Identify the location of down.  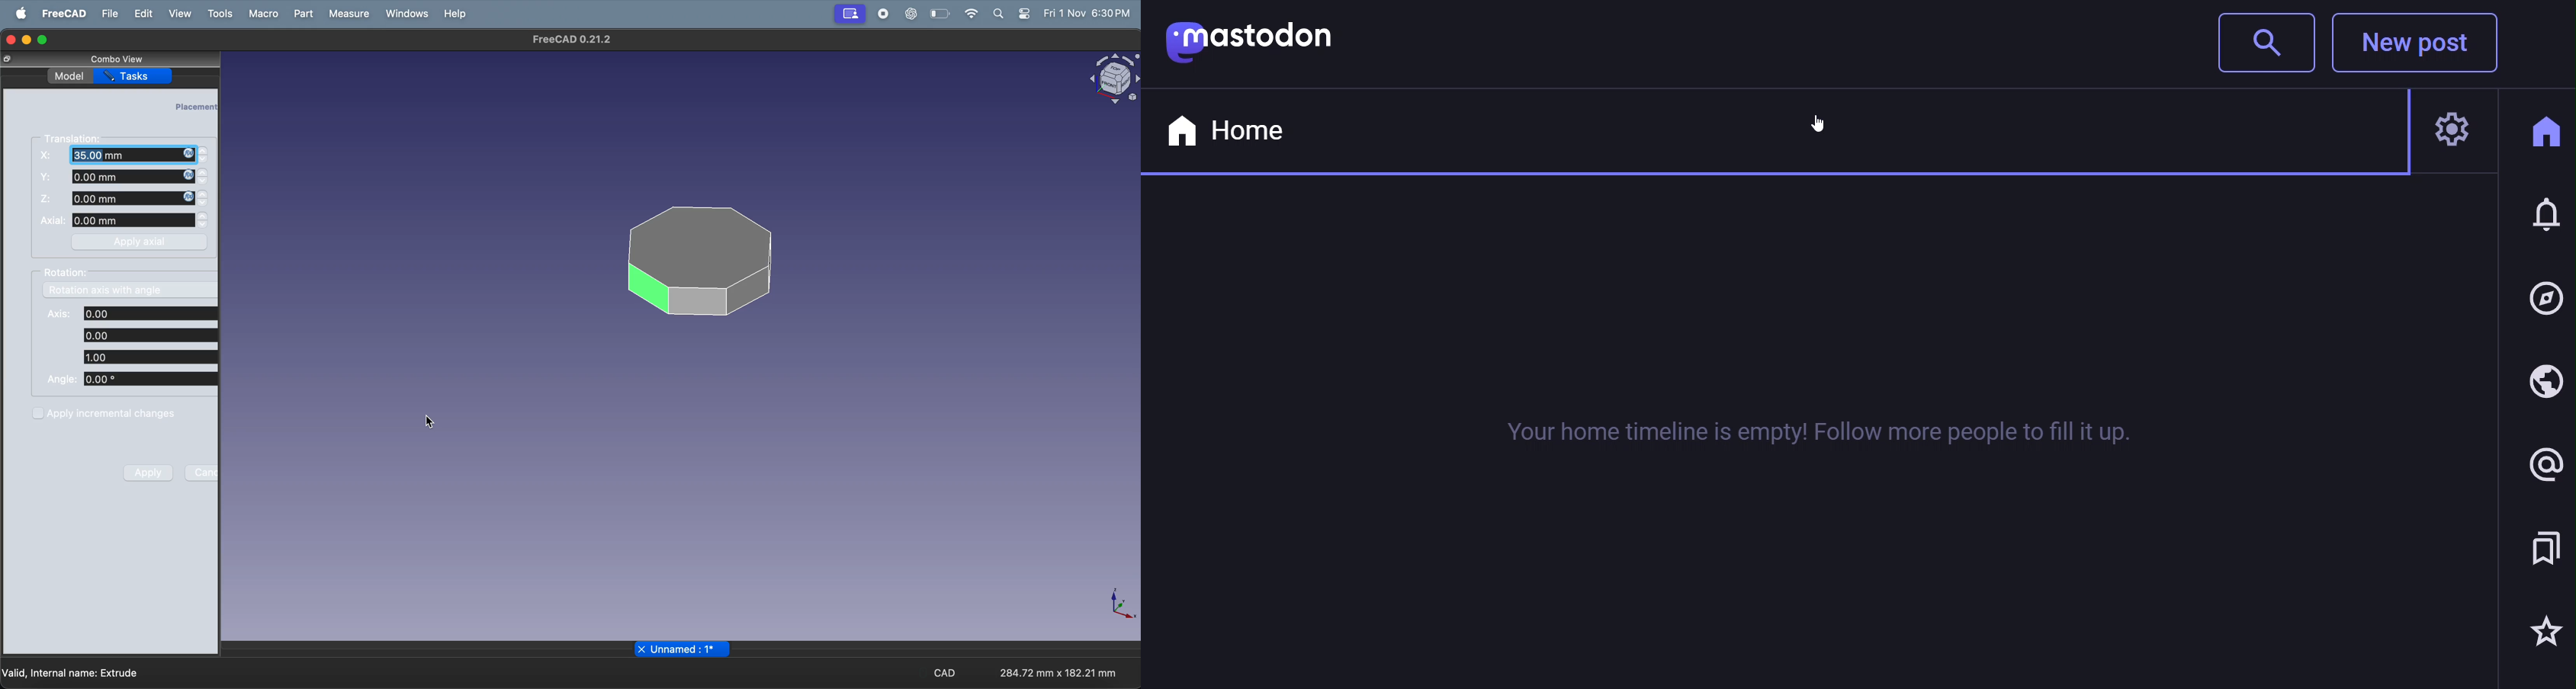
(203, 161).